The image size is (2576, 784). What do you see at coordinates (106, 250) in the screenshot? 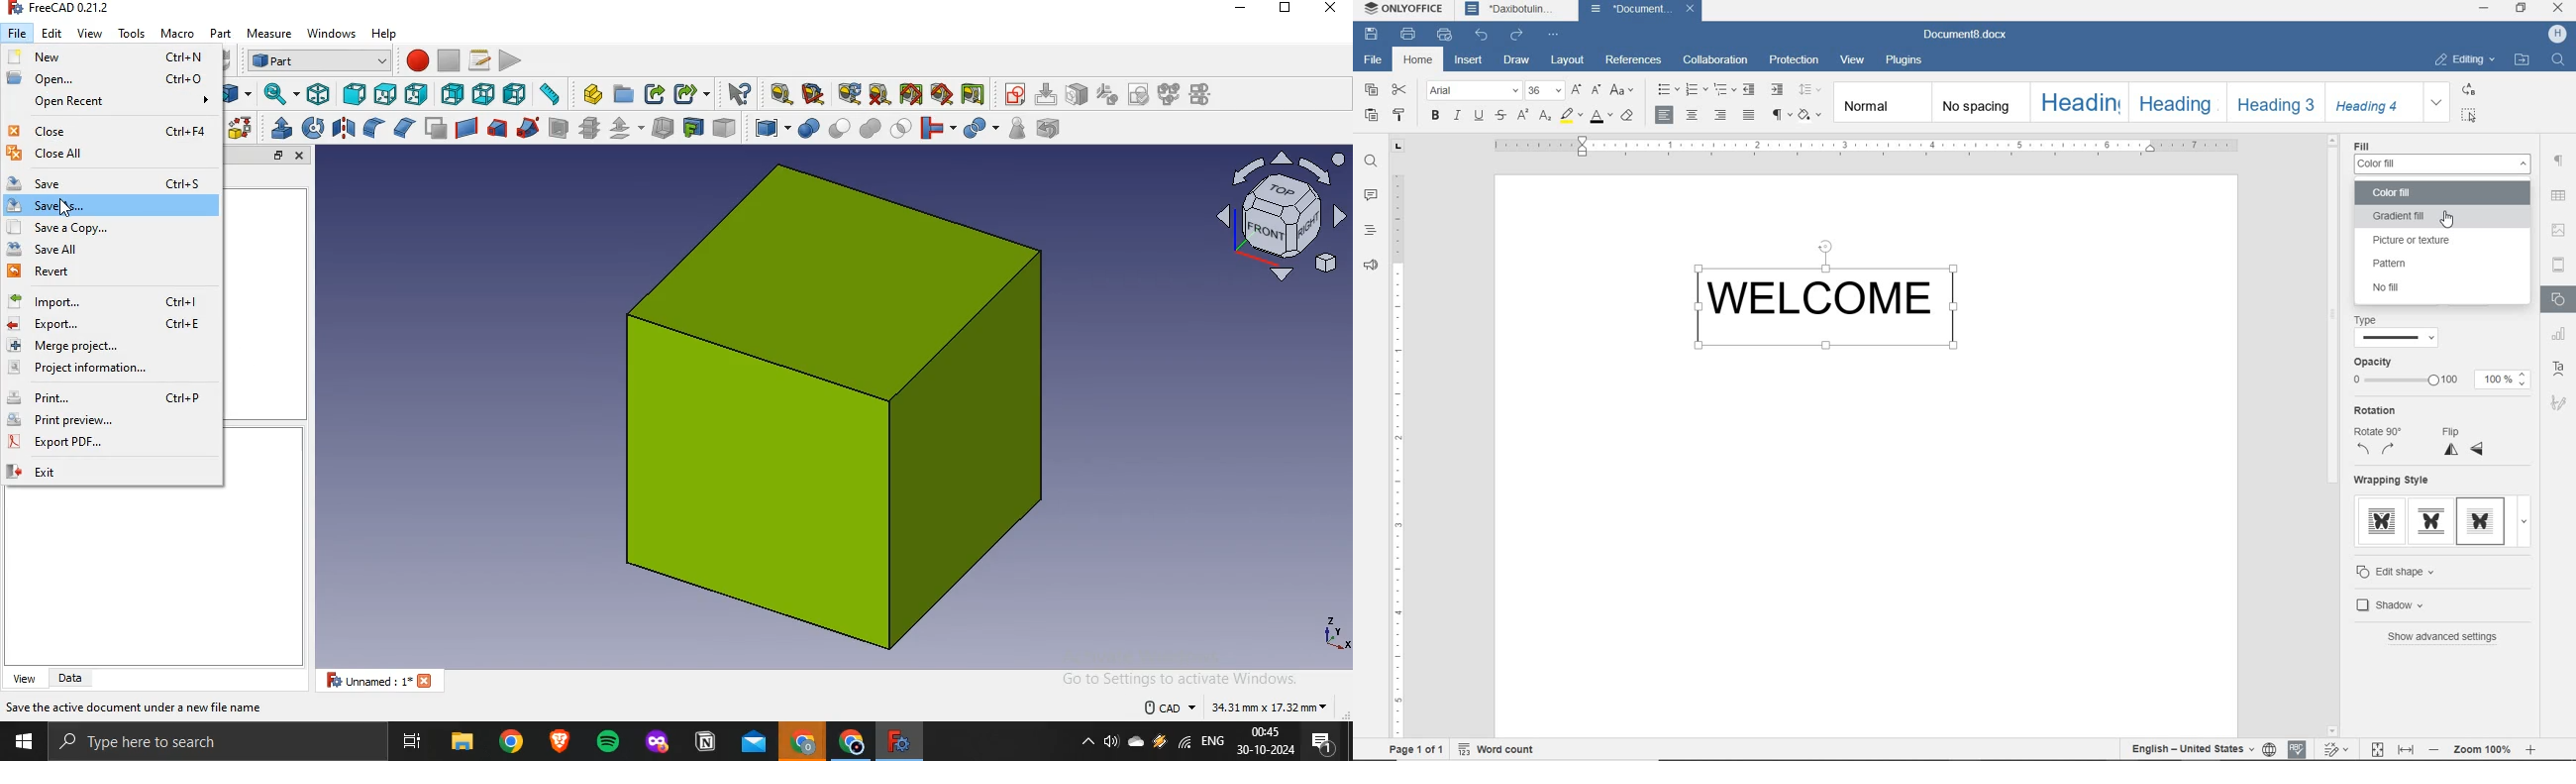
I see `save all` at bounding box center [106, 250].